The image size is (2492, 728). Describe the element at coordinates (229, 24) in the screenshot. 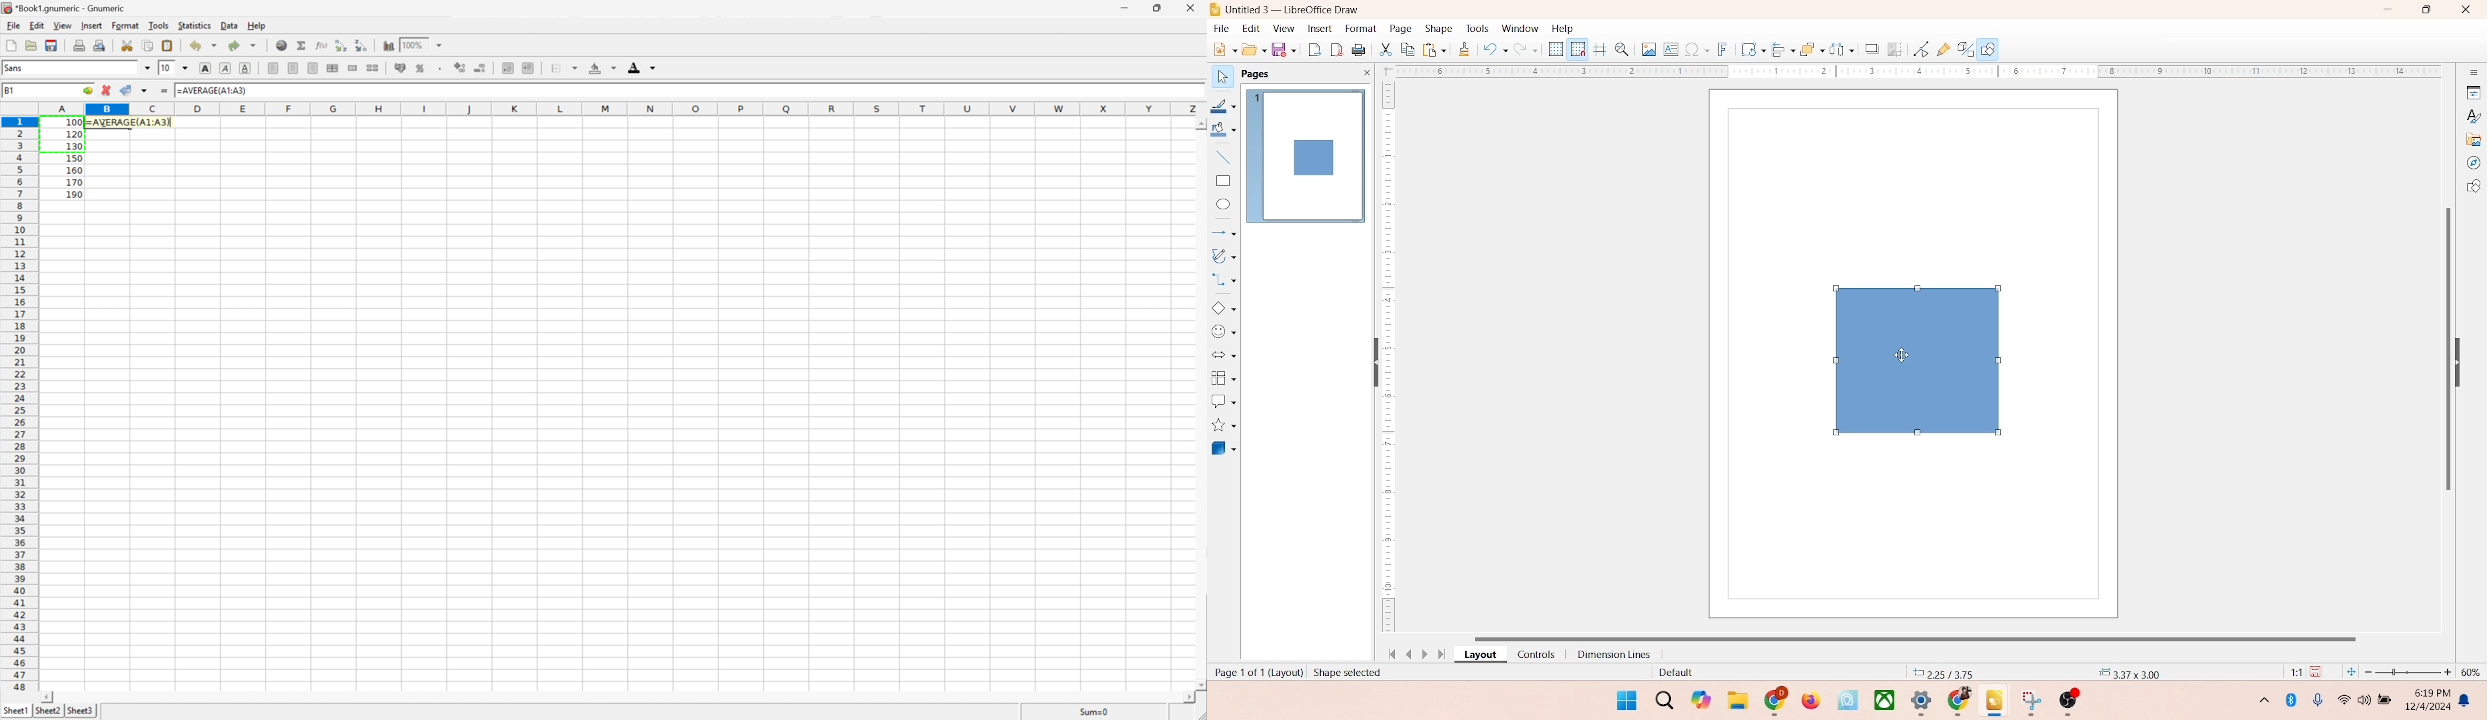

I see `Data` at that location.